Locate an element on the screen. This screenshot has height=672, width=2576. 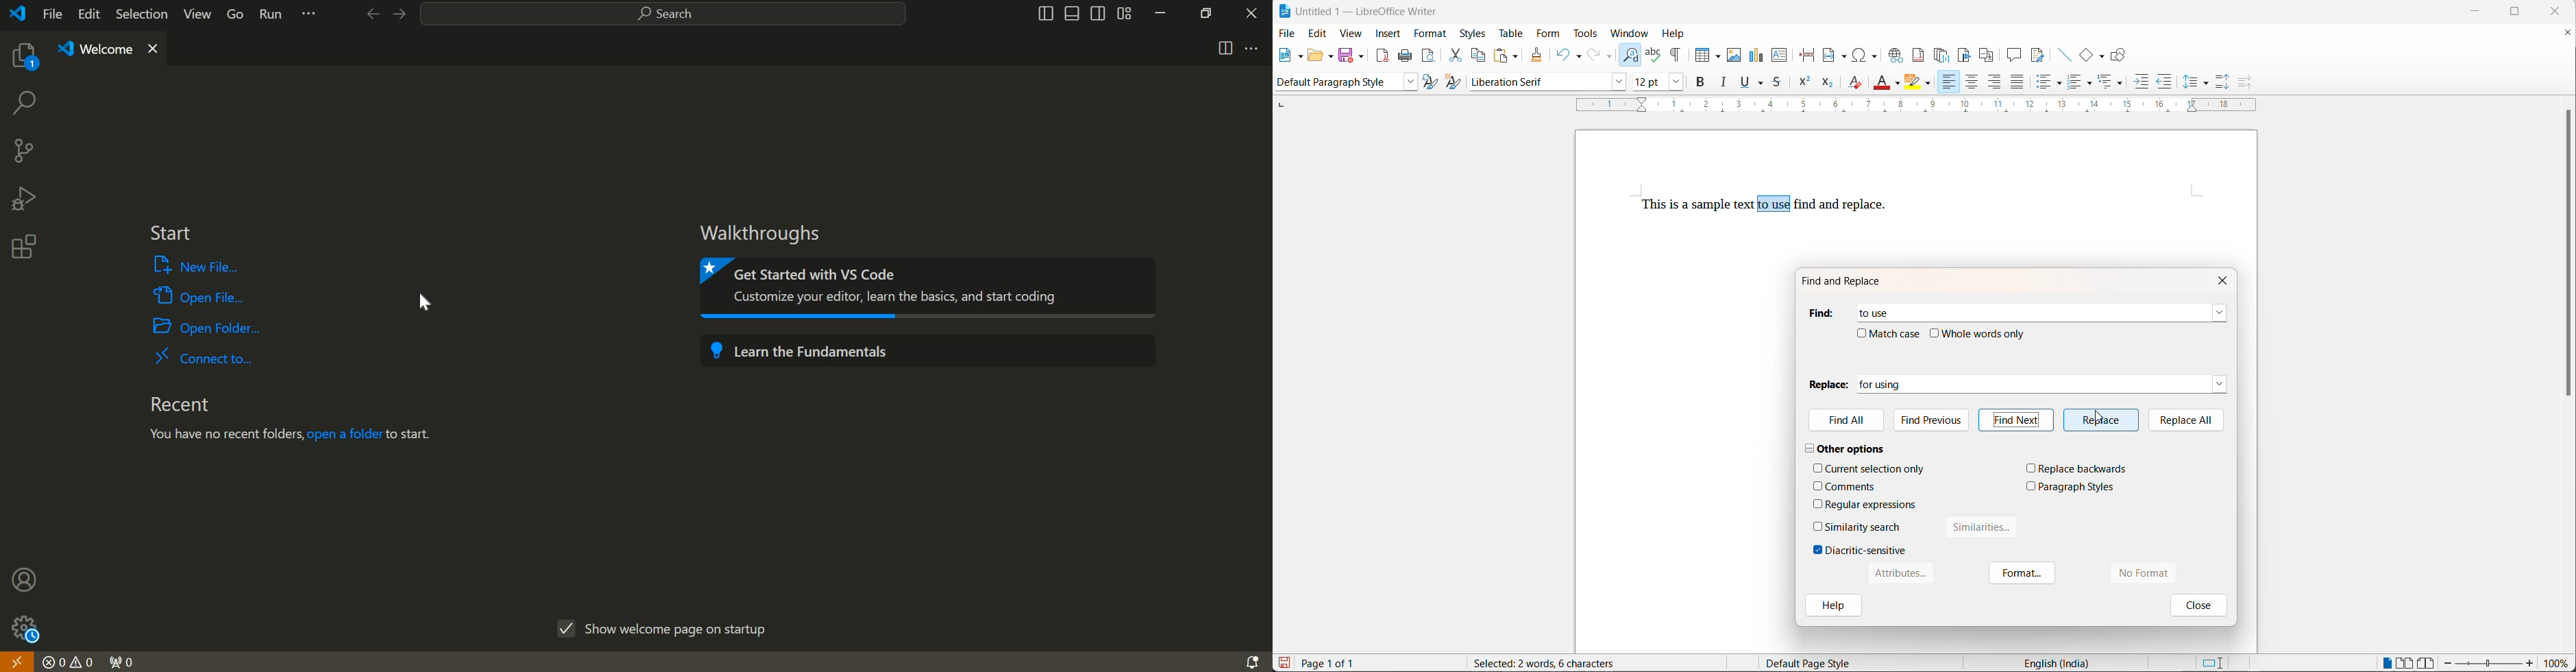
strike through is located at coordinates (1779, 84).